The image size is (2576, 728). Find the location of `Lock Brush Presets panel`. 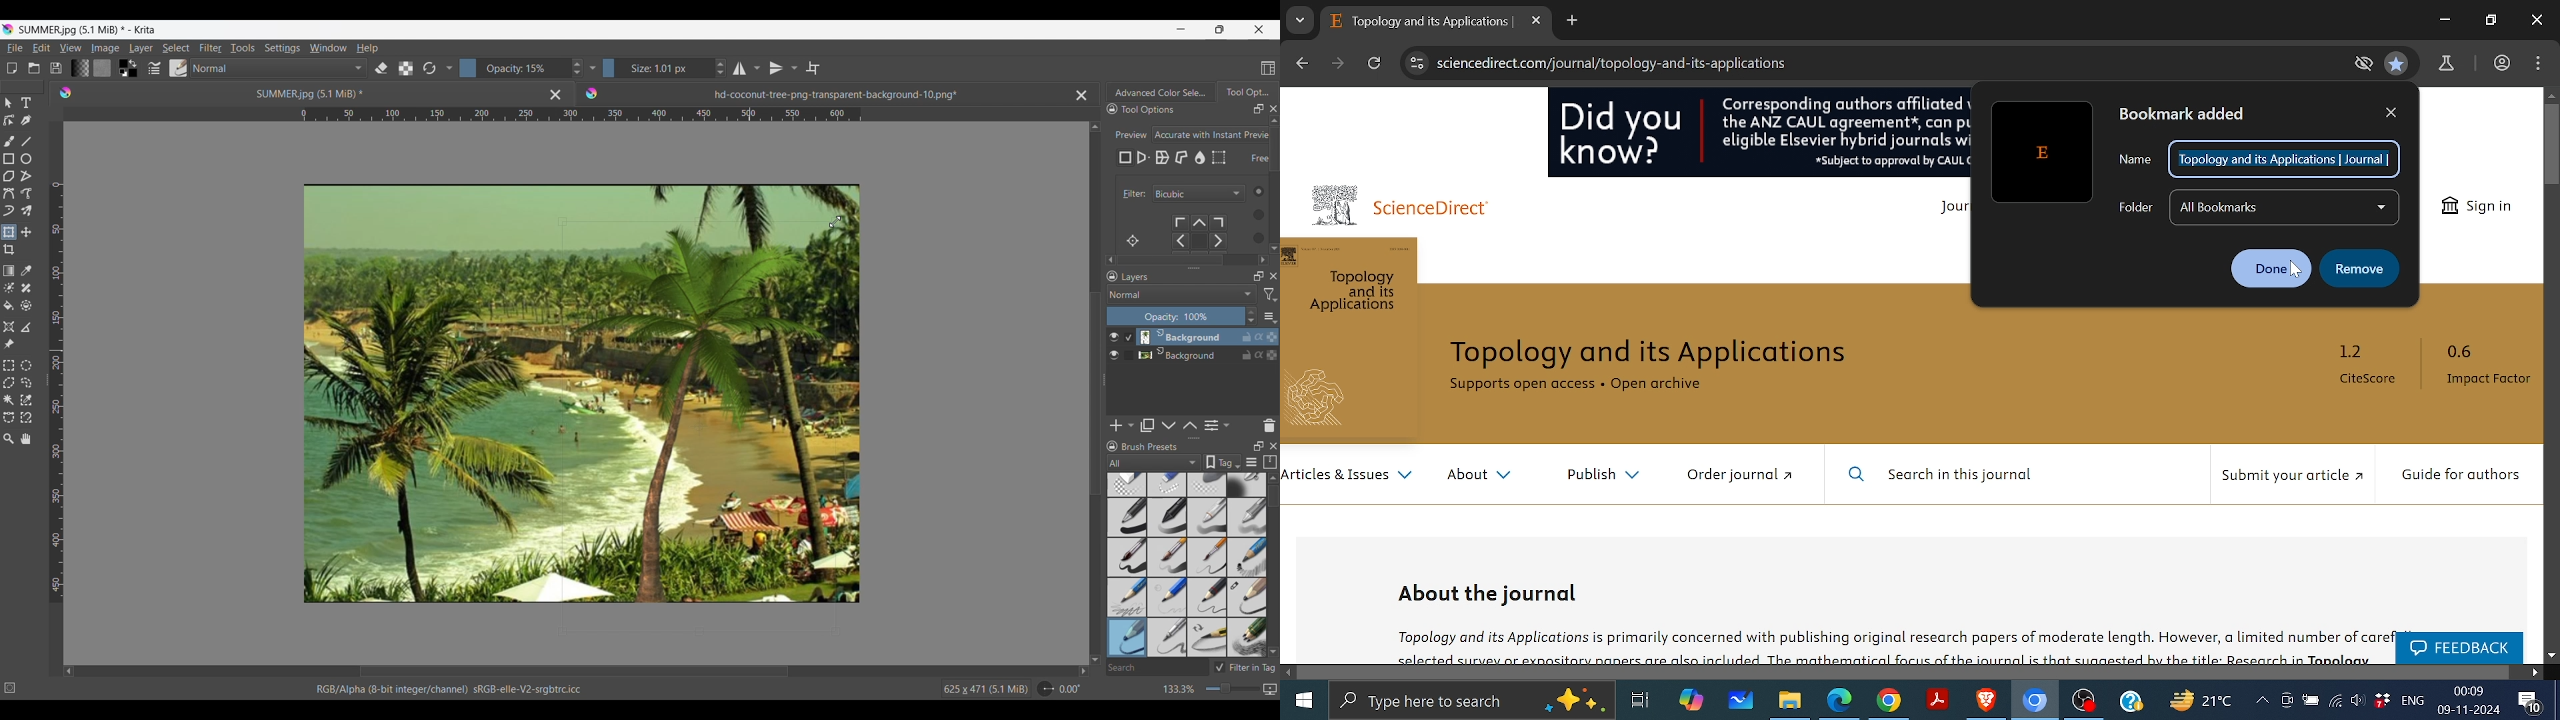

Lock Brush Presets panel is located at coordinates (1113, 446).